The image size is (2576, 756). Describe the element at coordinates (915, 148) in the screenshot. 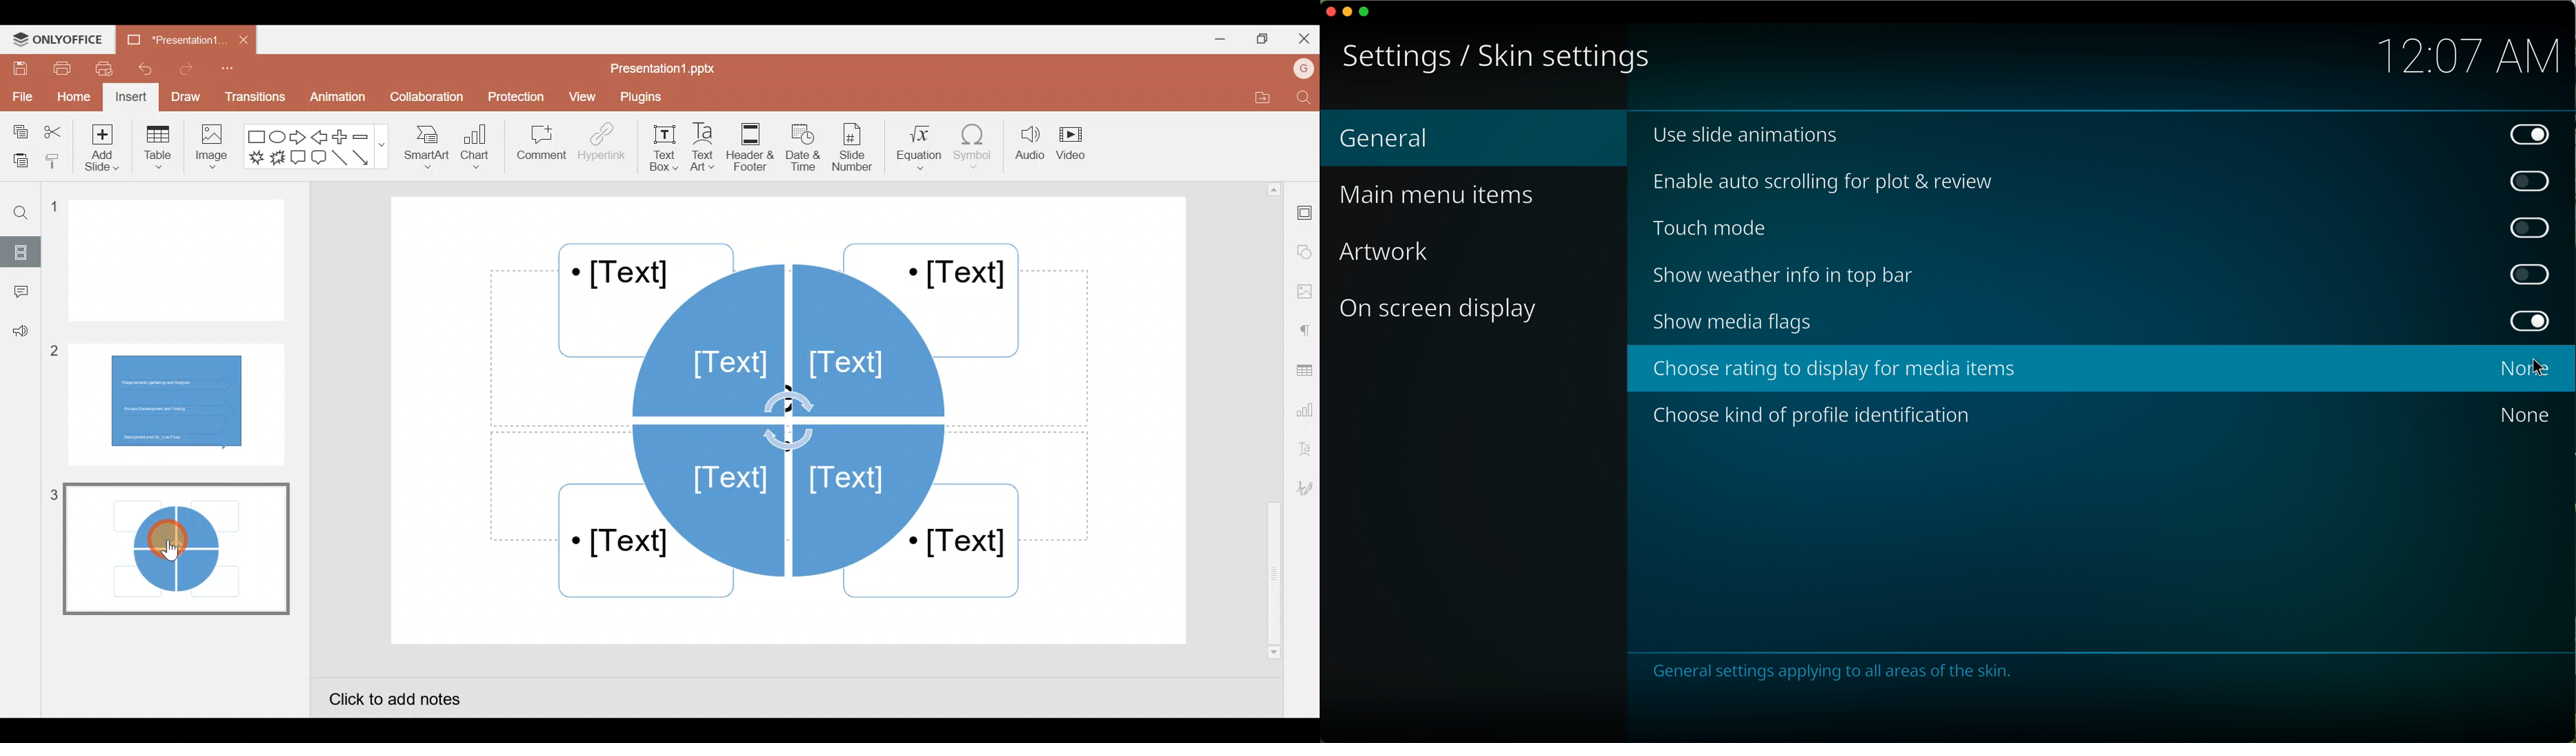

I see `Equation` at that location.